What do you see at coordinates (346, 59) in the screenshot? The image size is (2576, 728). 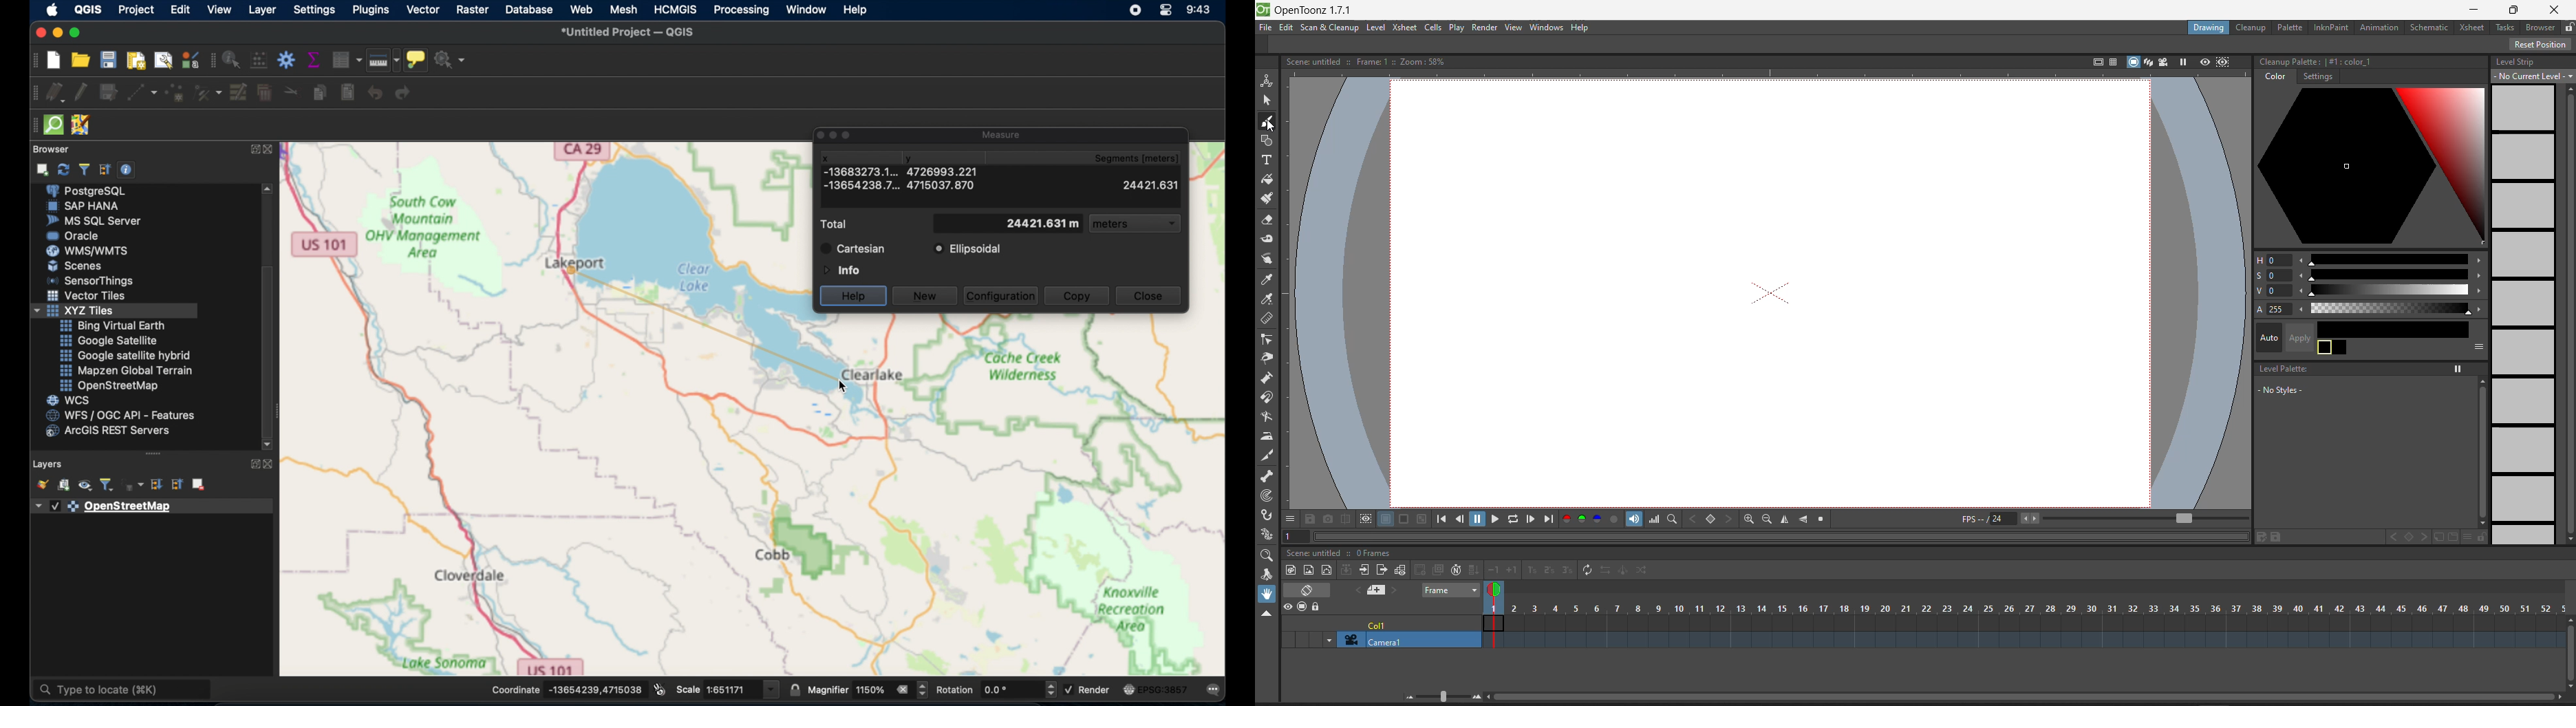 I see `show attributes table` at bounding box center [346, 59].